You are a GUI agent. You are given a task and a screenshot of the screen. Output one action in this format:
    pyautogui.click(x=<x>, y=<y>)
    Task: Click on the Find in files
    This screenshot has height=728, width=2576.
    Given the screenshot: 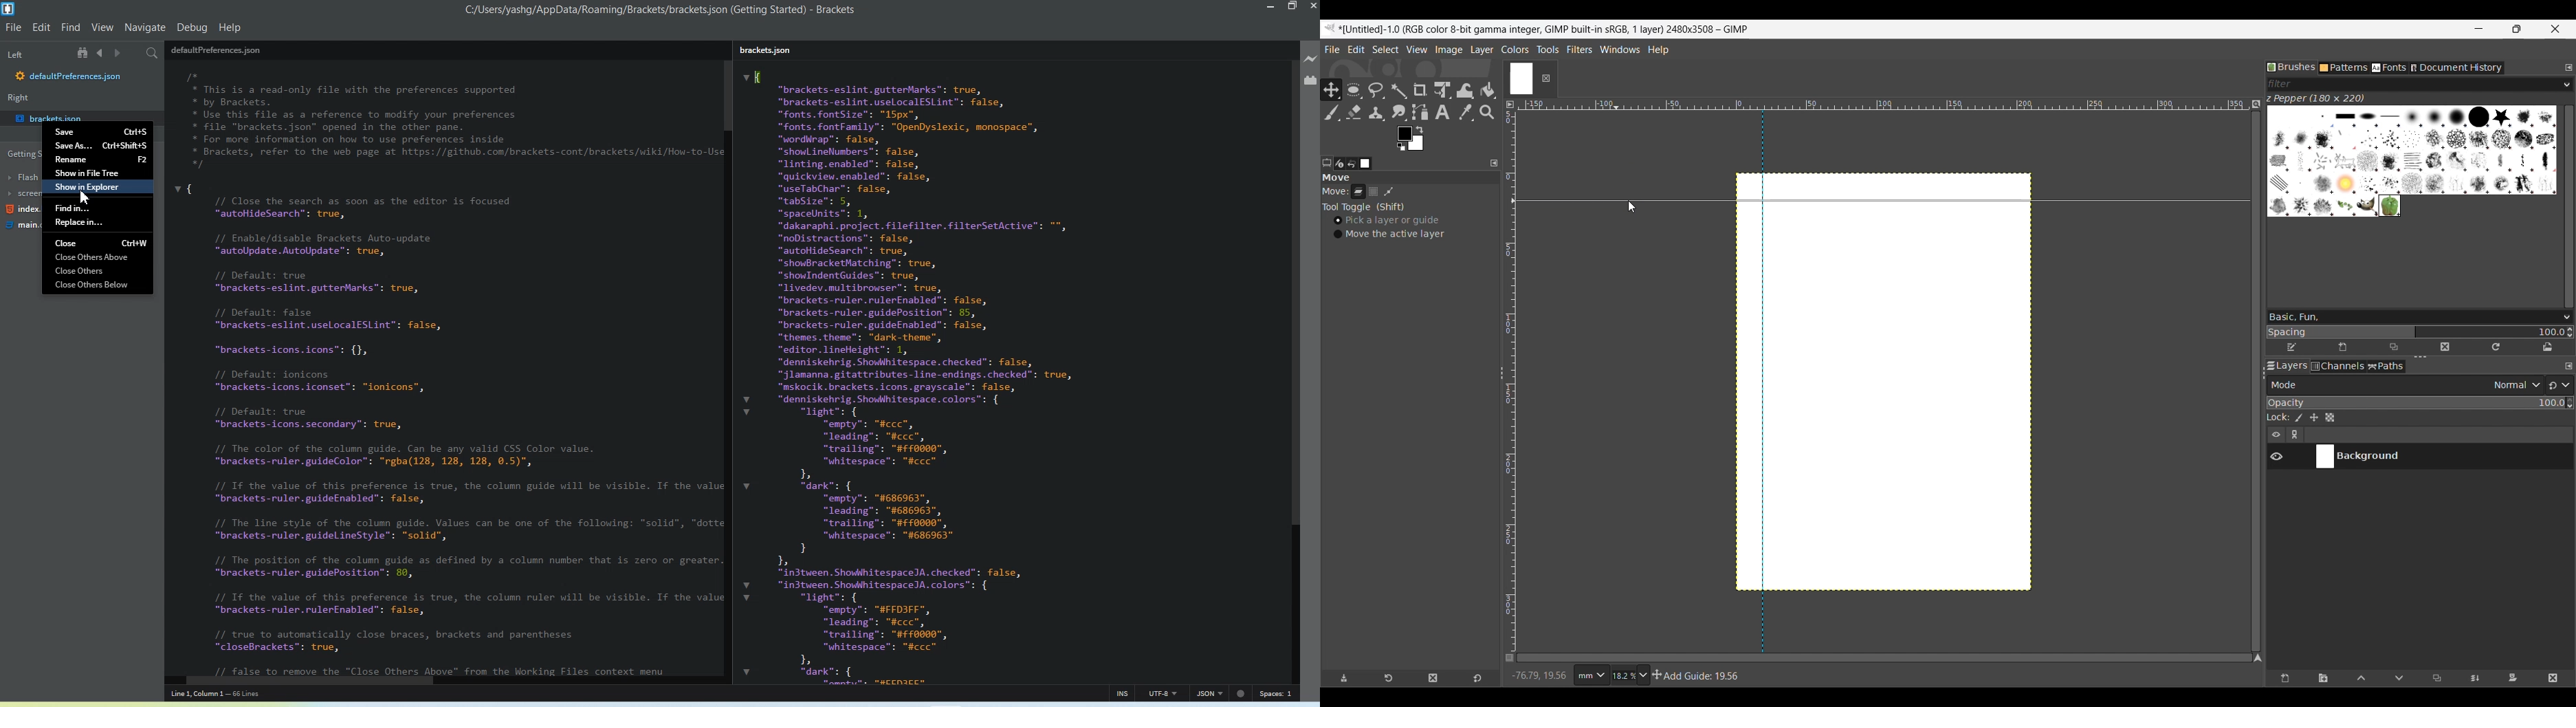 What is the action you would take?
    pyautogui.click(x=149, y=52)
    